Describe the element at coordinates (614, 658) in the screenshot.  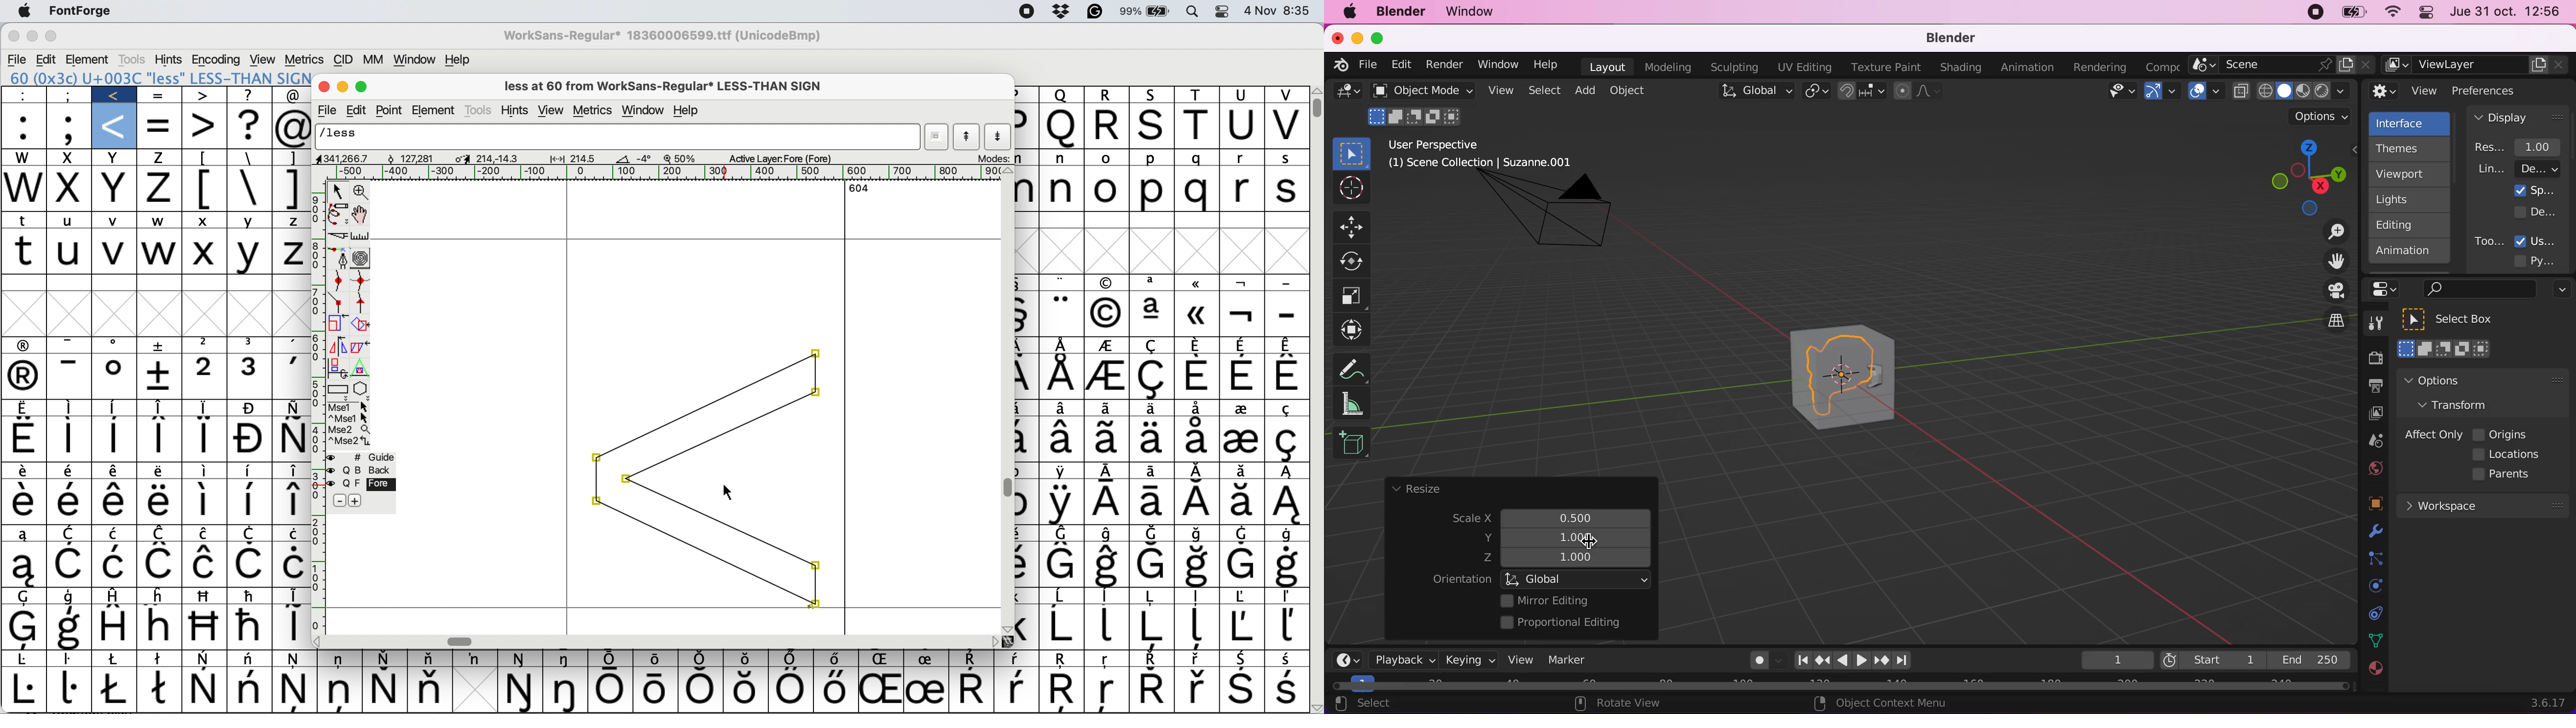
I see `Symbol` at that location.